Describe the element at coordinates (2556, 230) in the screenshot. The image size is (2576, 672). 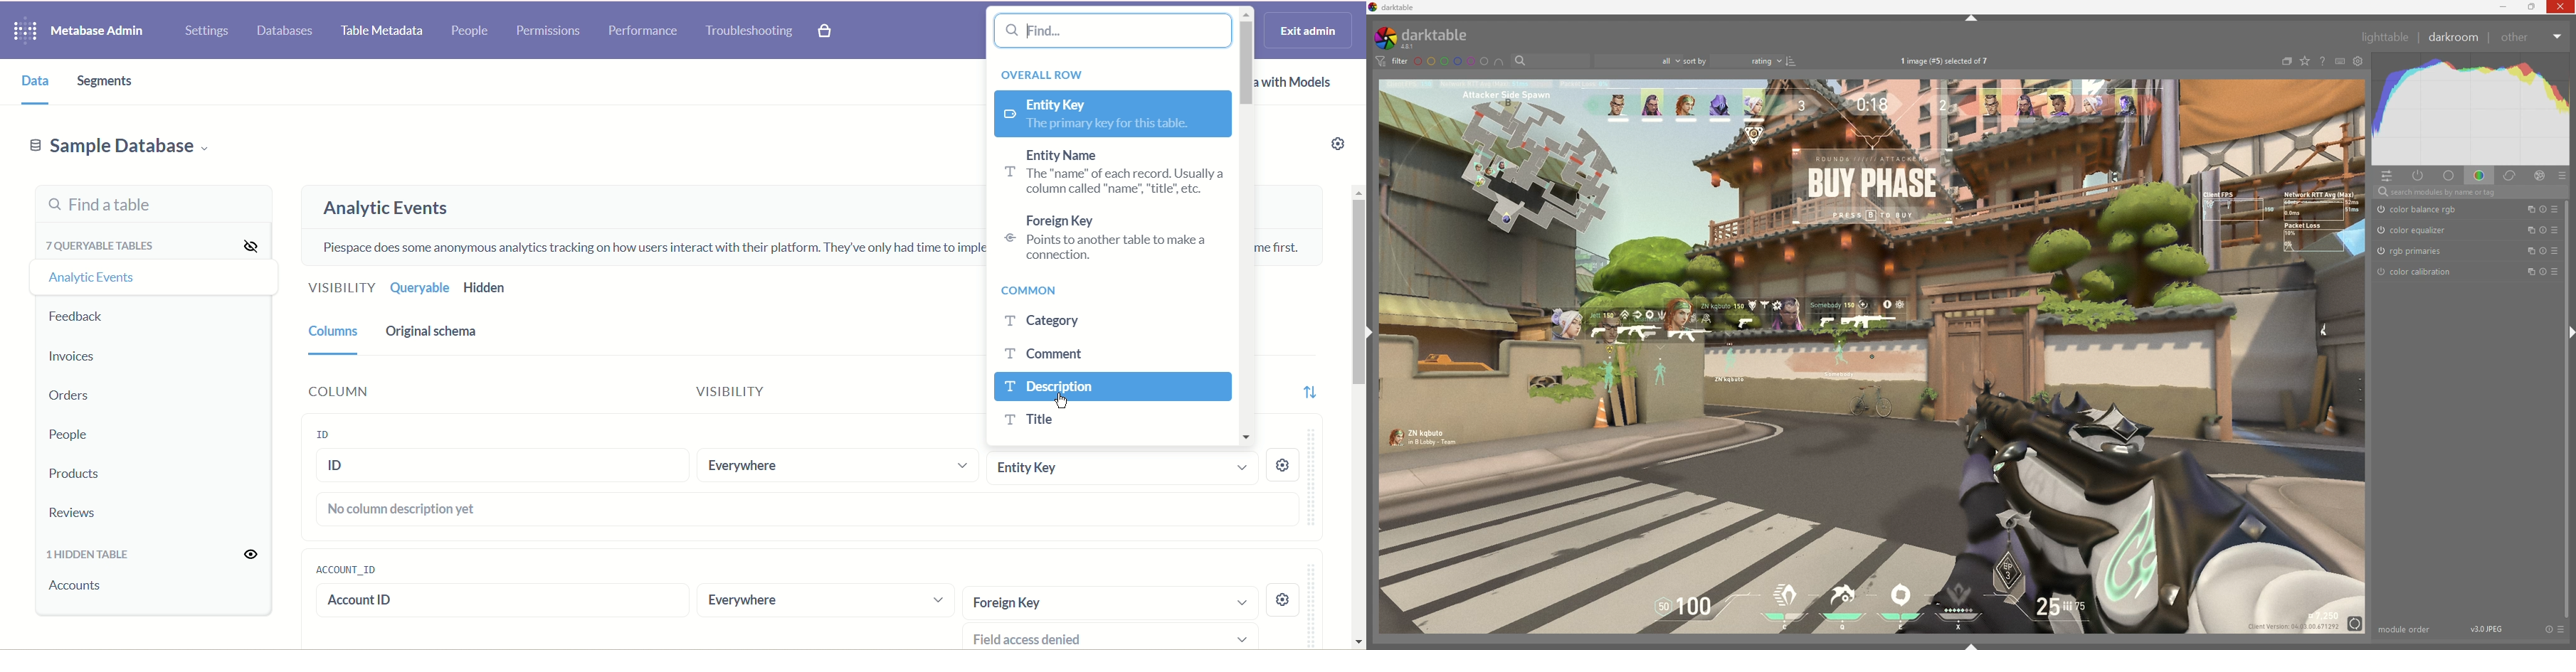
I see `presets` at that location.